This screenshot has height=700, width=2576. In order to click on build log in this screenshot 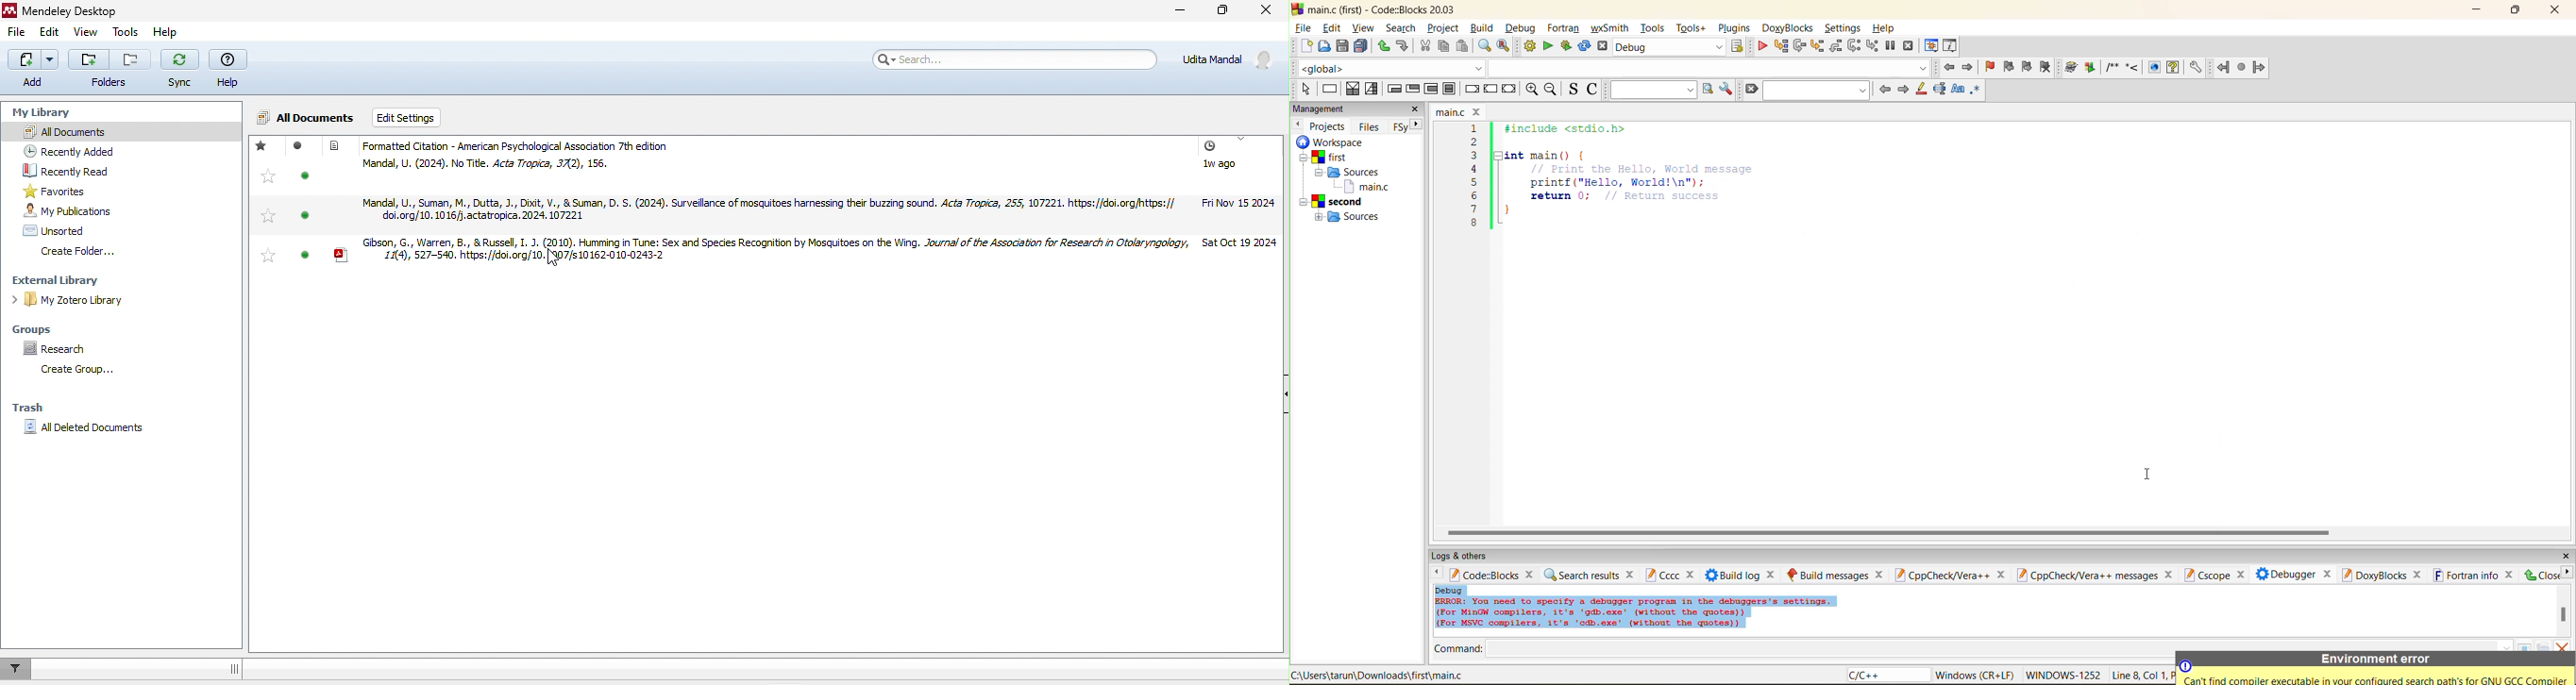, I will do `click(1733, 575)`.